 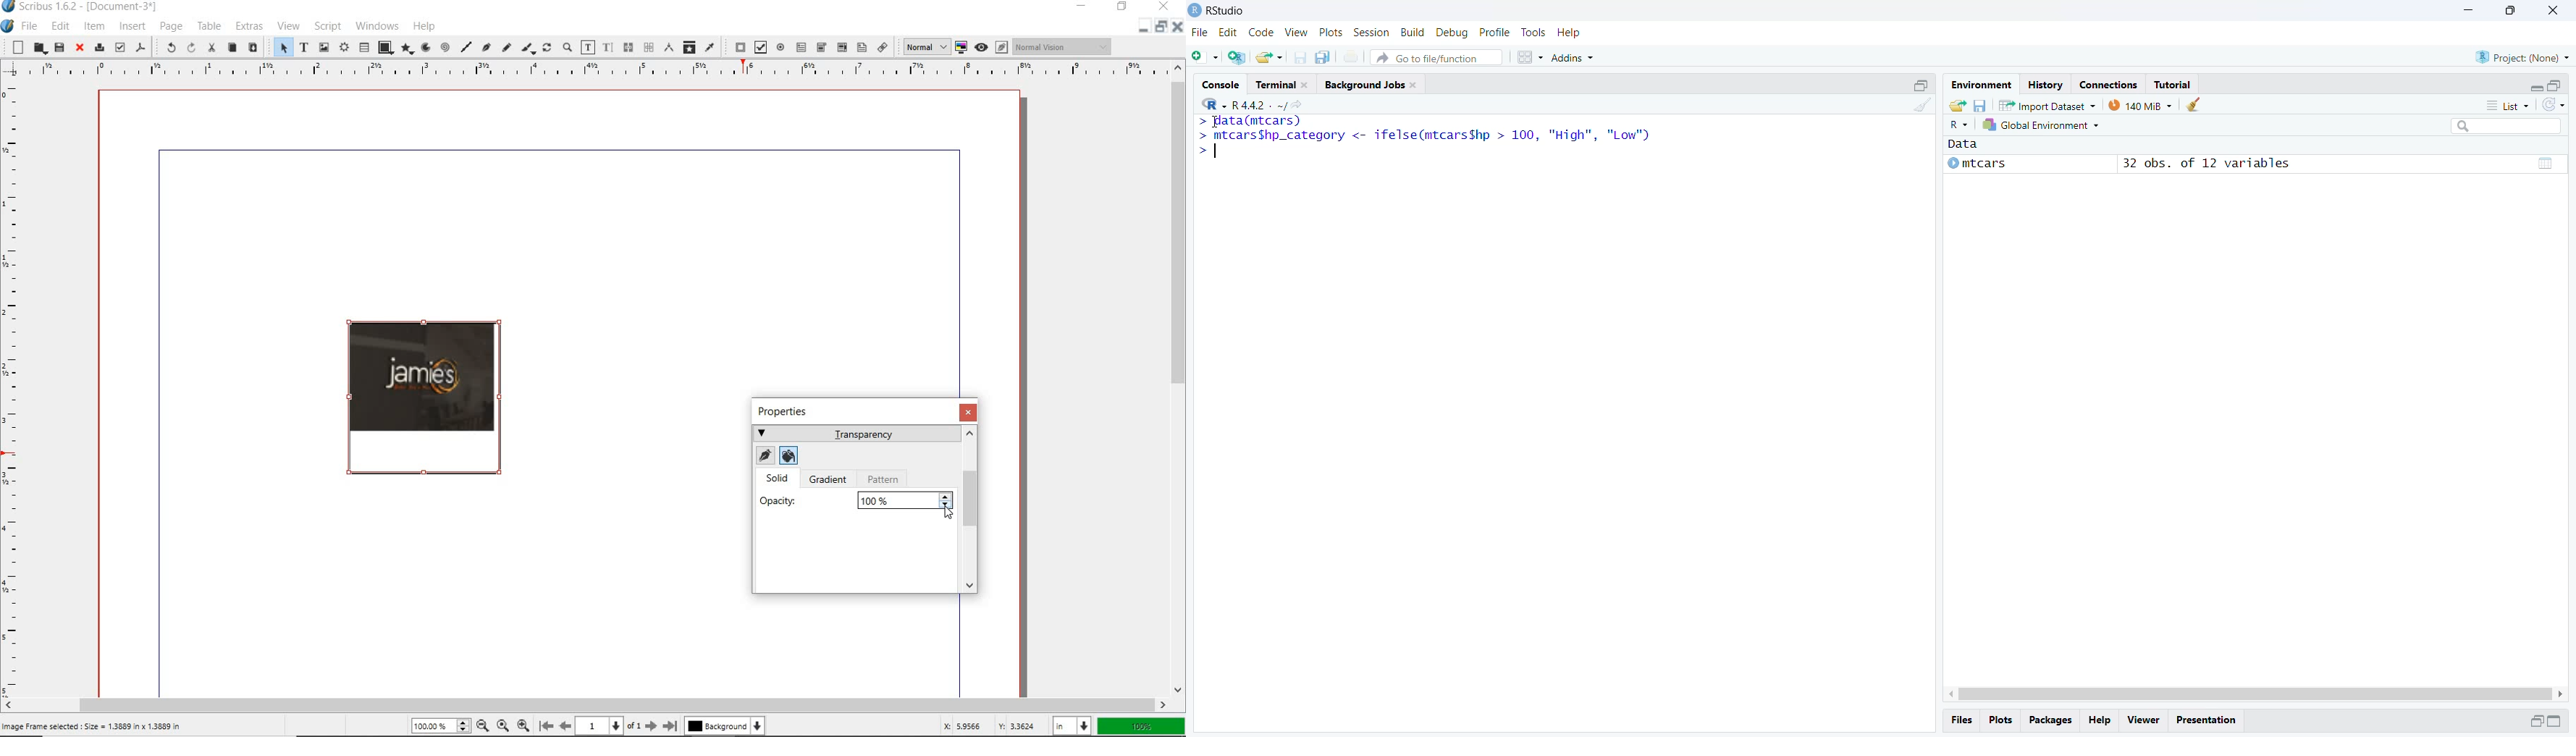 What do you see at coordinates (1271, 57) in the screenshot?
I see `Open an existing file (Ctrl + O)` at bounding box center [1271, 57].